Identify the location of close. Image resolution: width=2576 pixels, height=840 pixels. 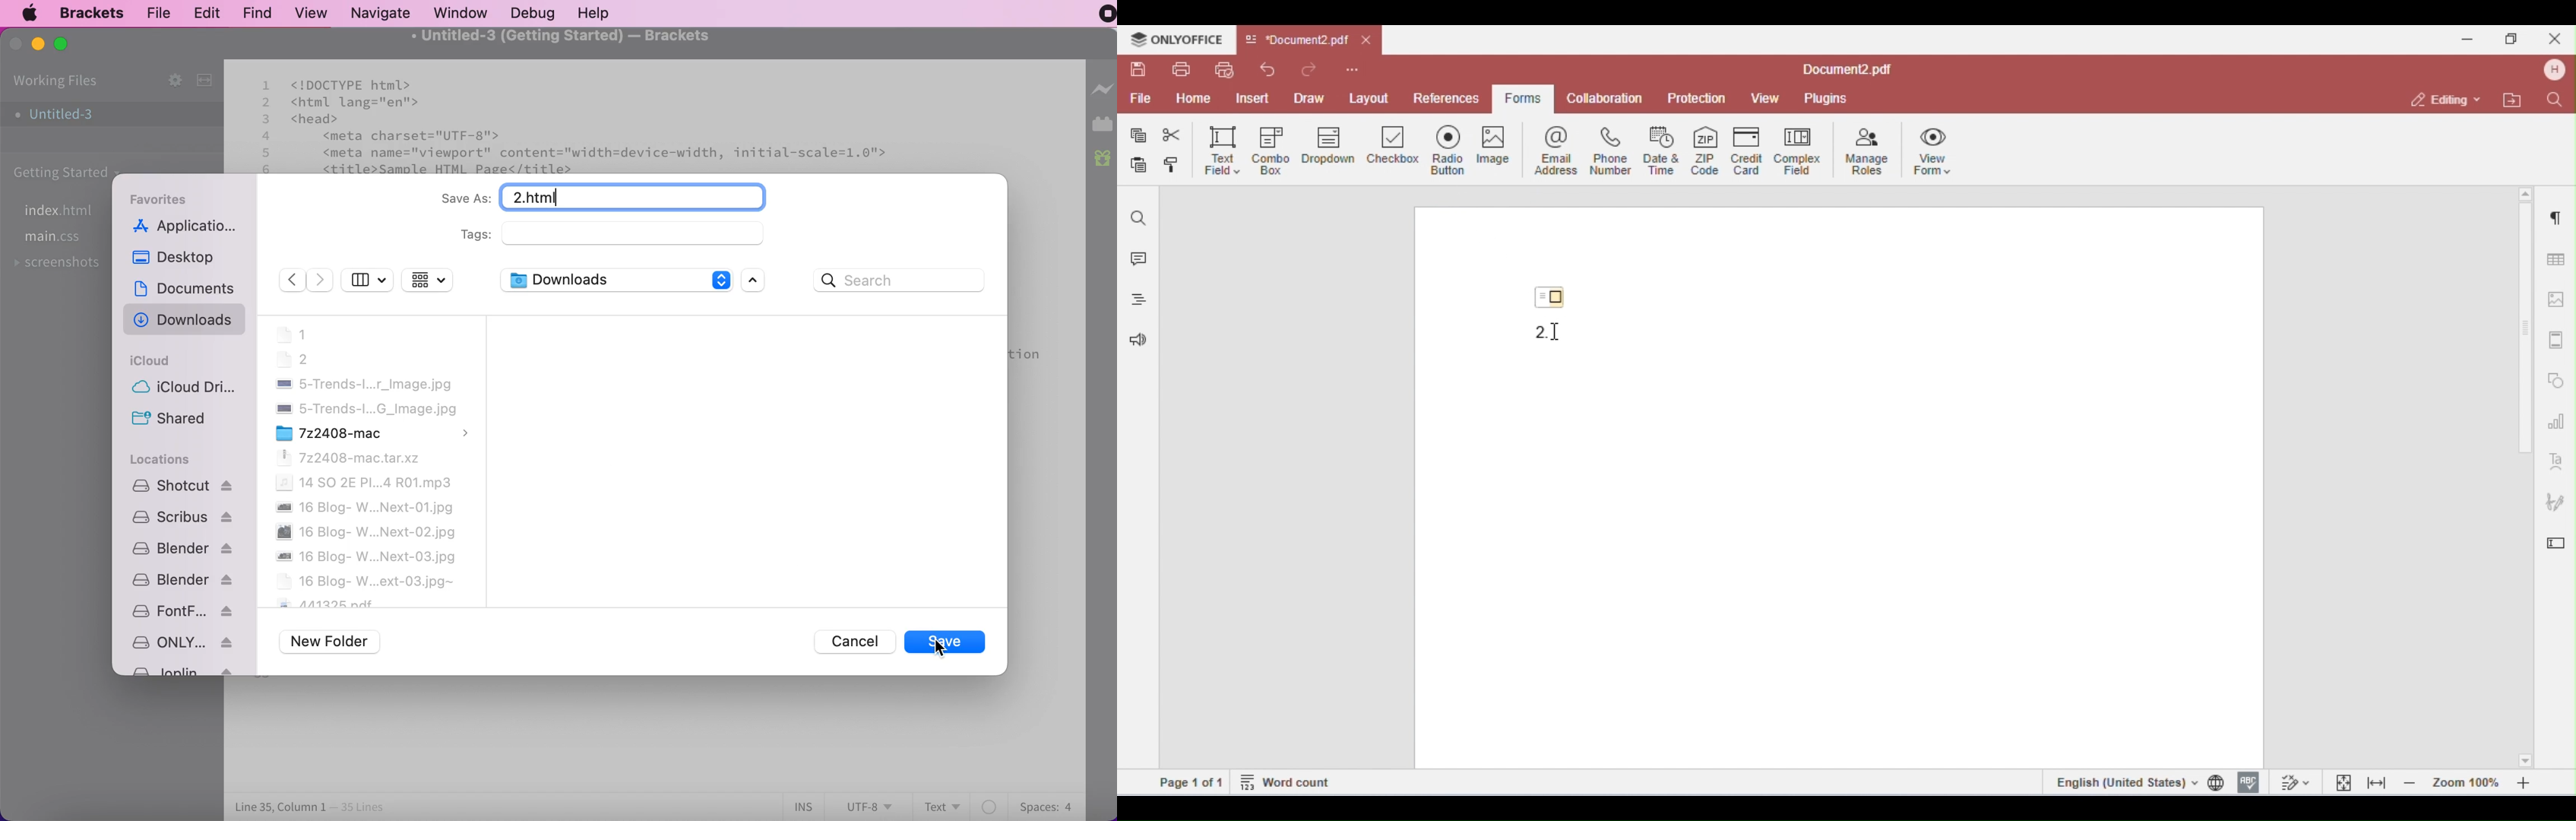
(17, 45).